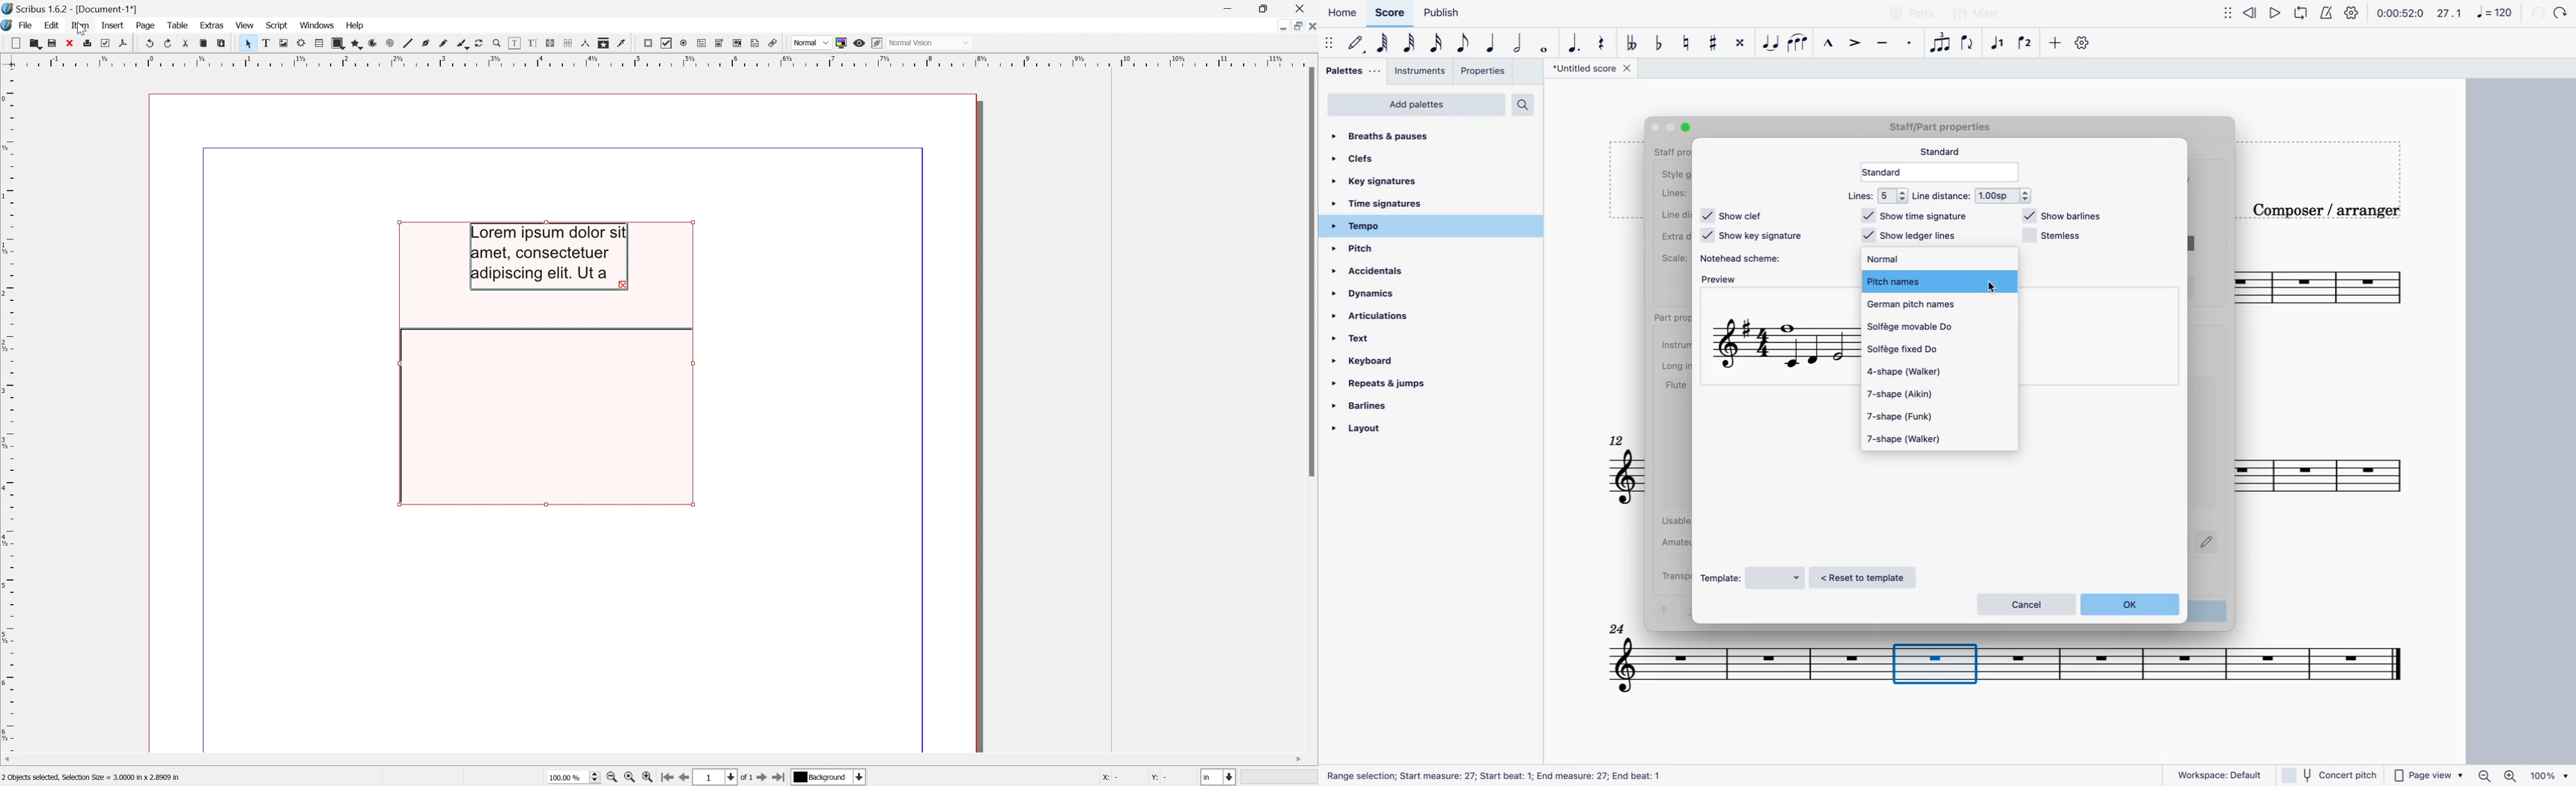  I want to click on voice 2, so click(2027, 39).